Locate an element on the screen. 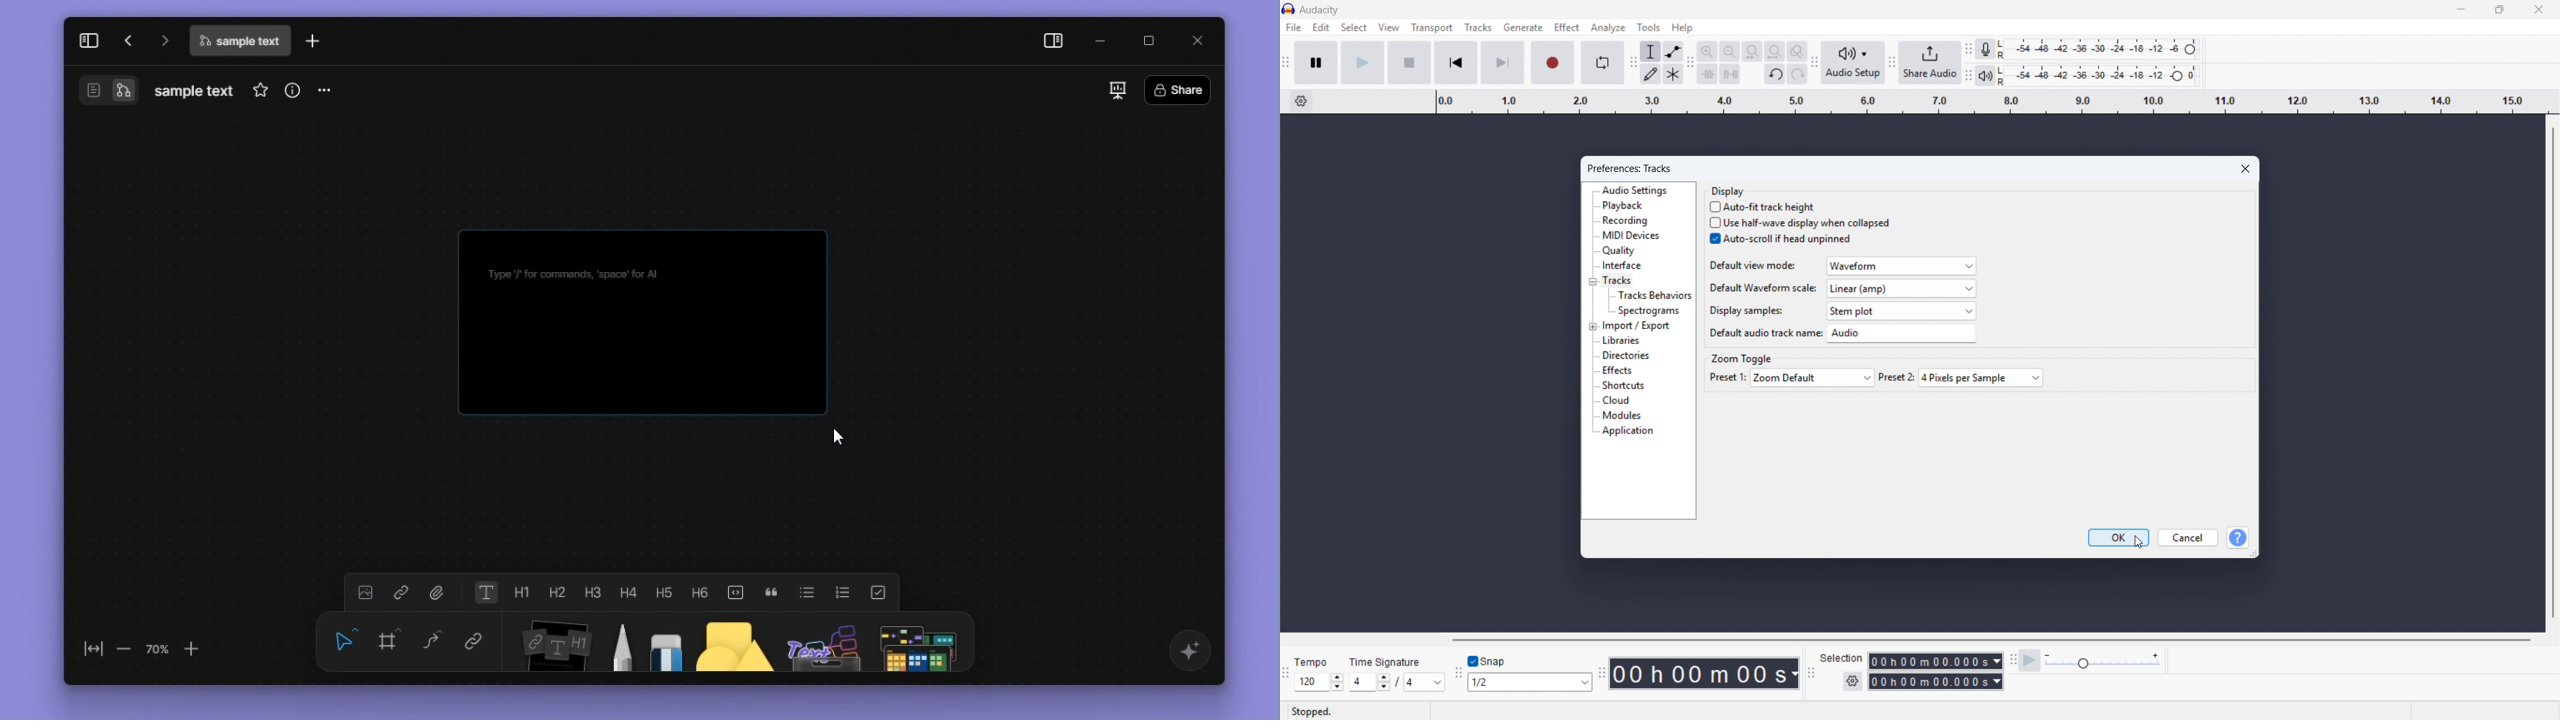 Image resolution: width=2576 pixels, height=728 pixels. playback meter toolbar is located at coordinates (1968, 75).